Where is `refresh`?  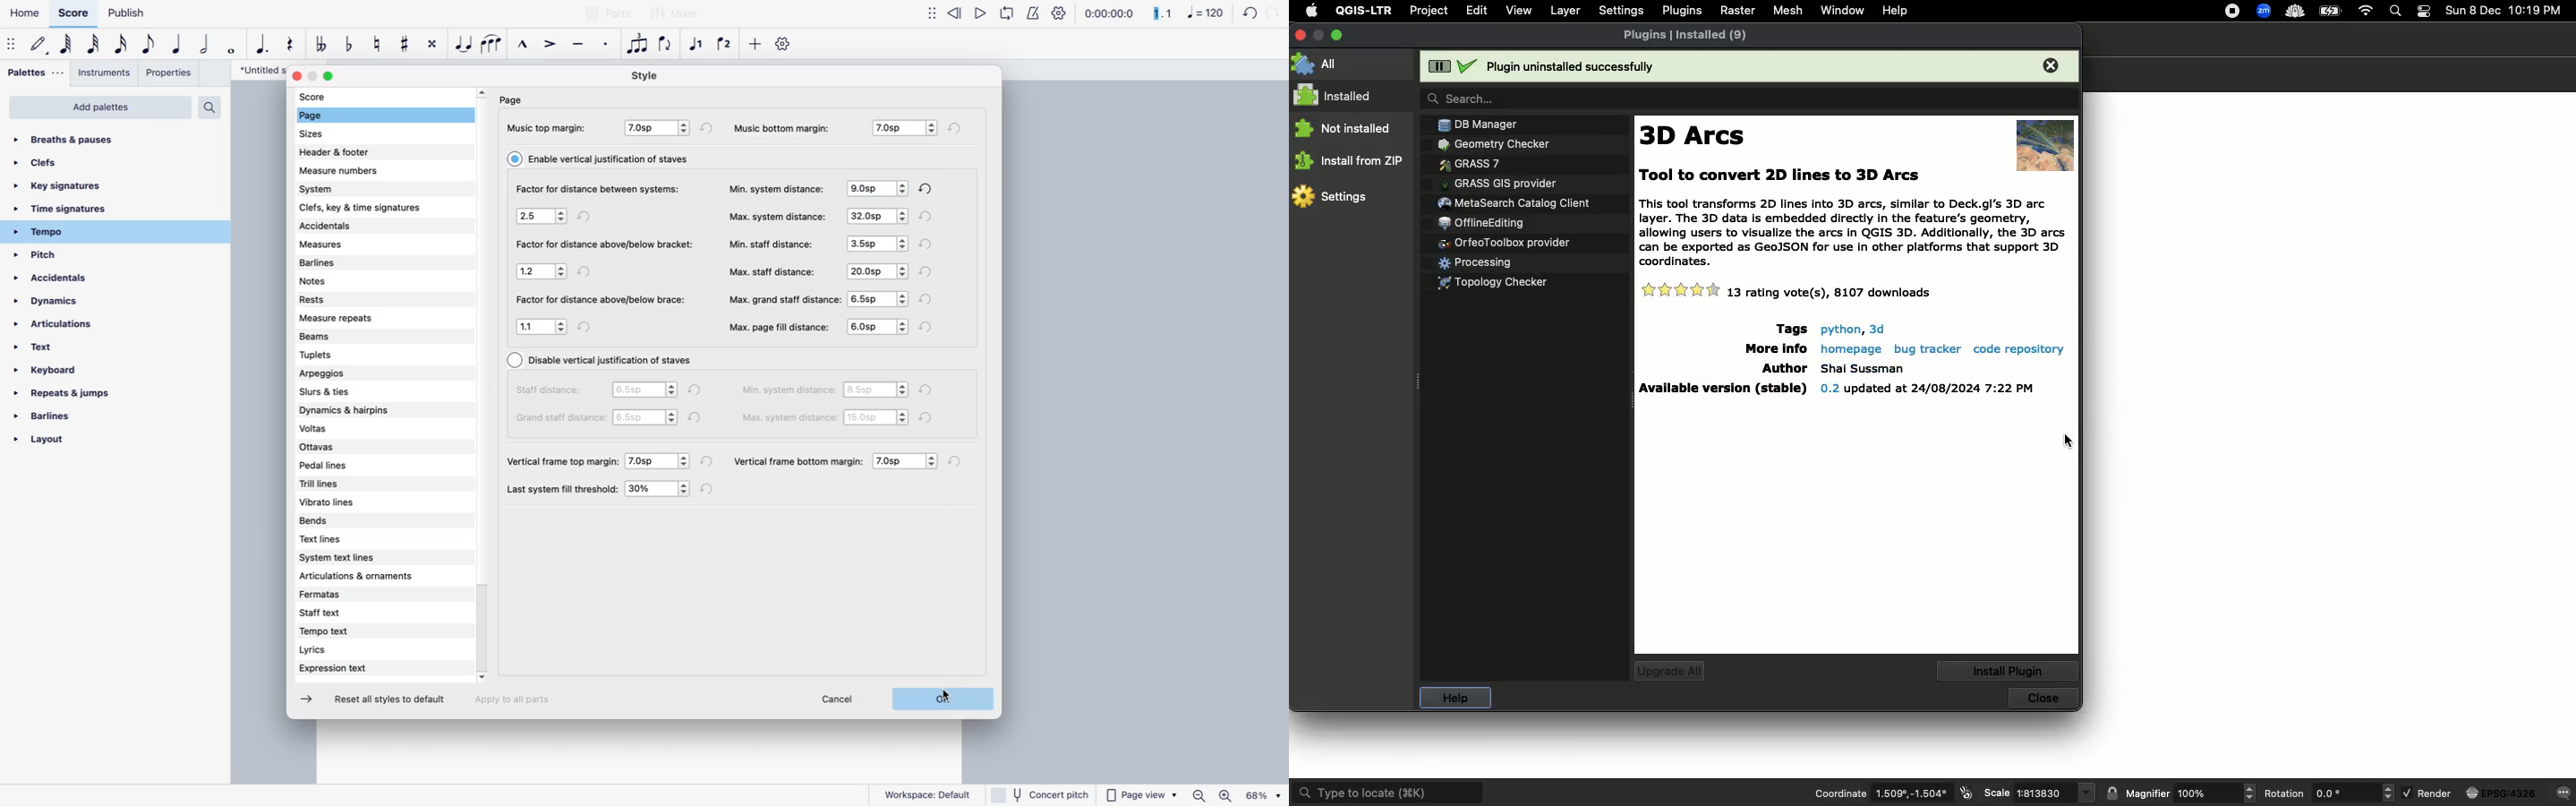 refresh is located at coordinates (931, 418).